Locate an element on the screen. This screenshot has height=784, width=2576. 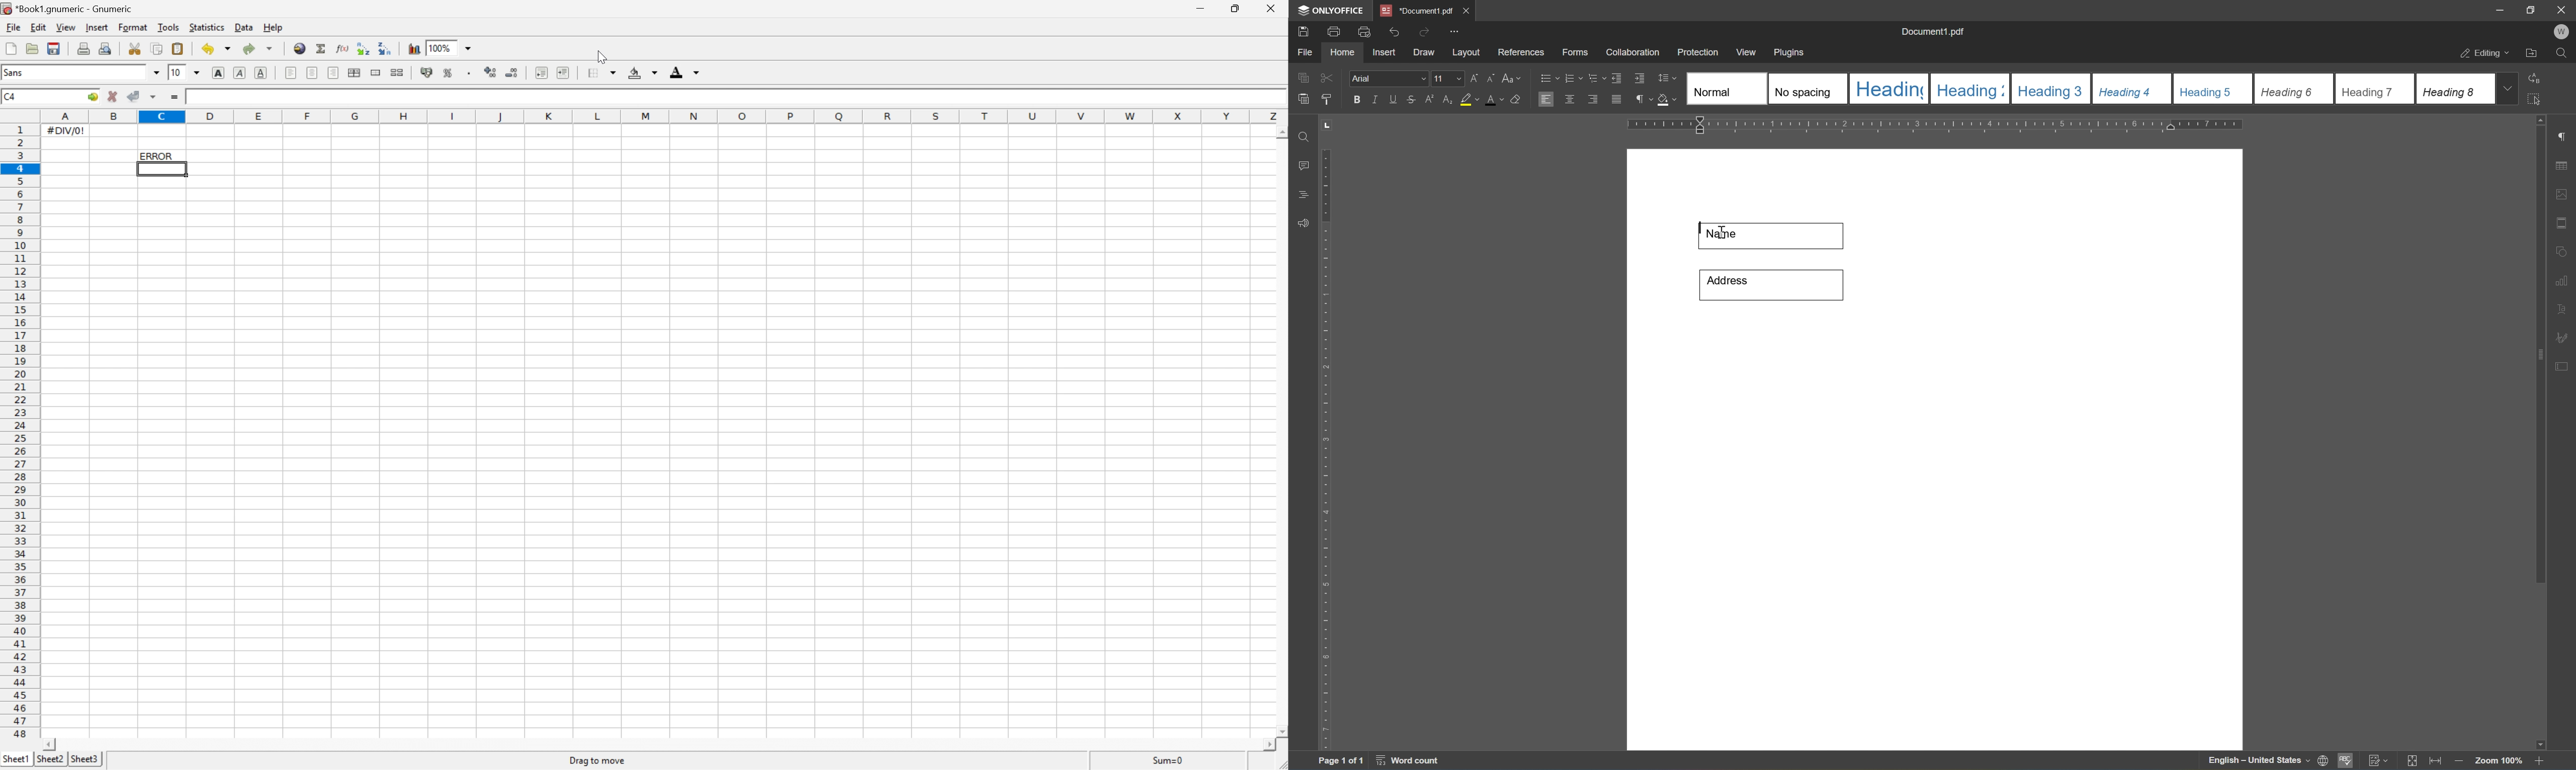
increase indent is located at coordinates (1640, 78).